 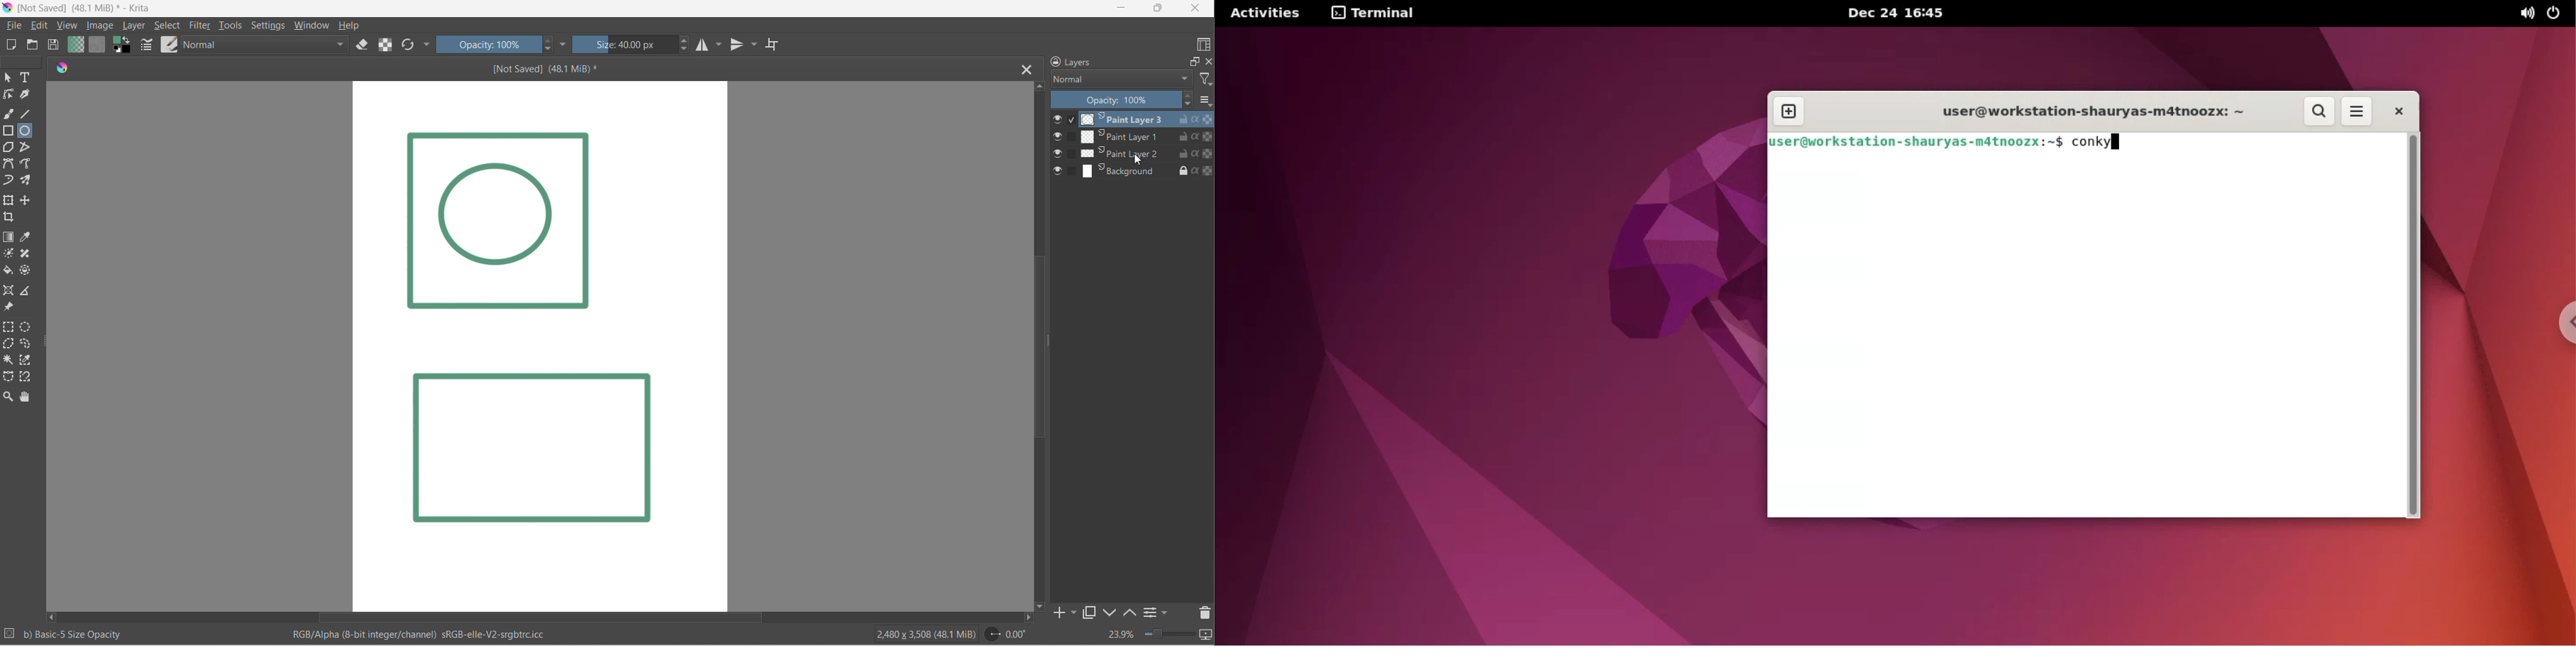 I want to click on curve selection tool, so click(x=29, y=345).